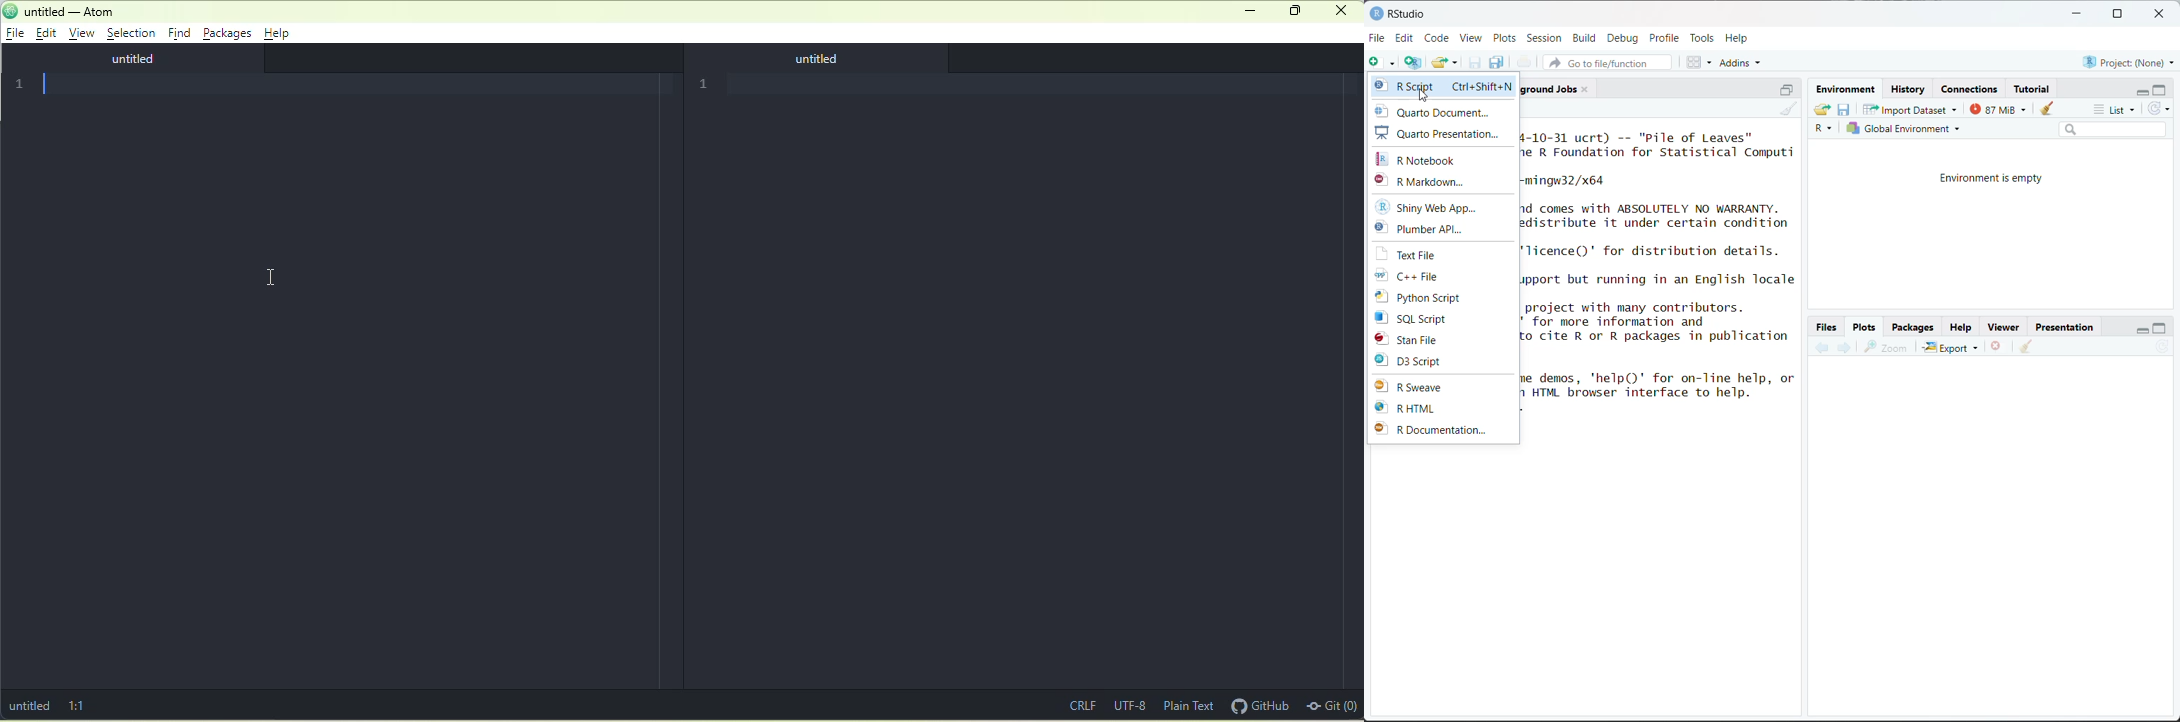  I want to click on Edit, so click(1406, 37).